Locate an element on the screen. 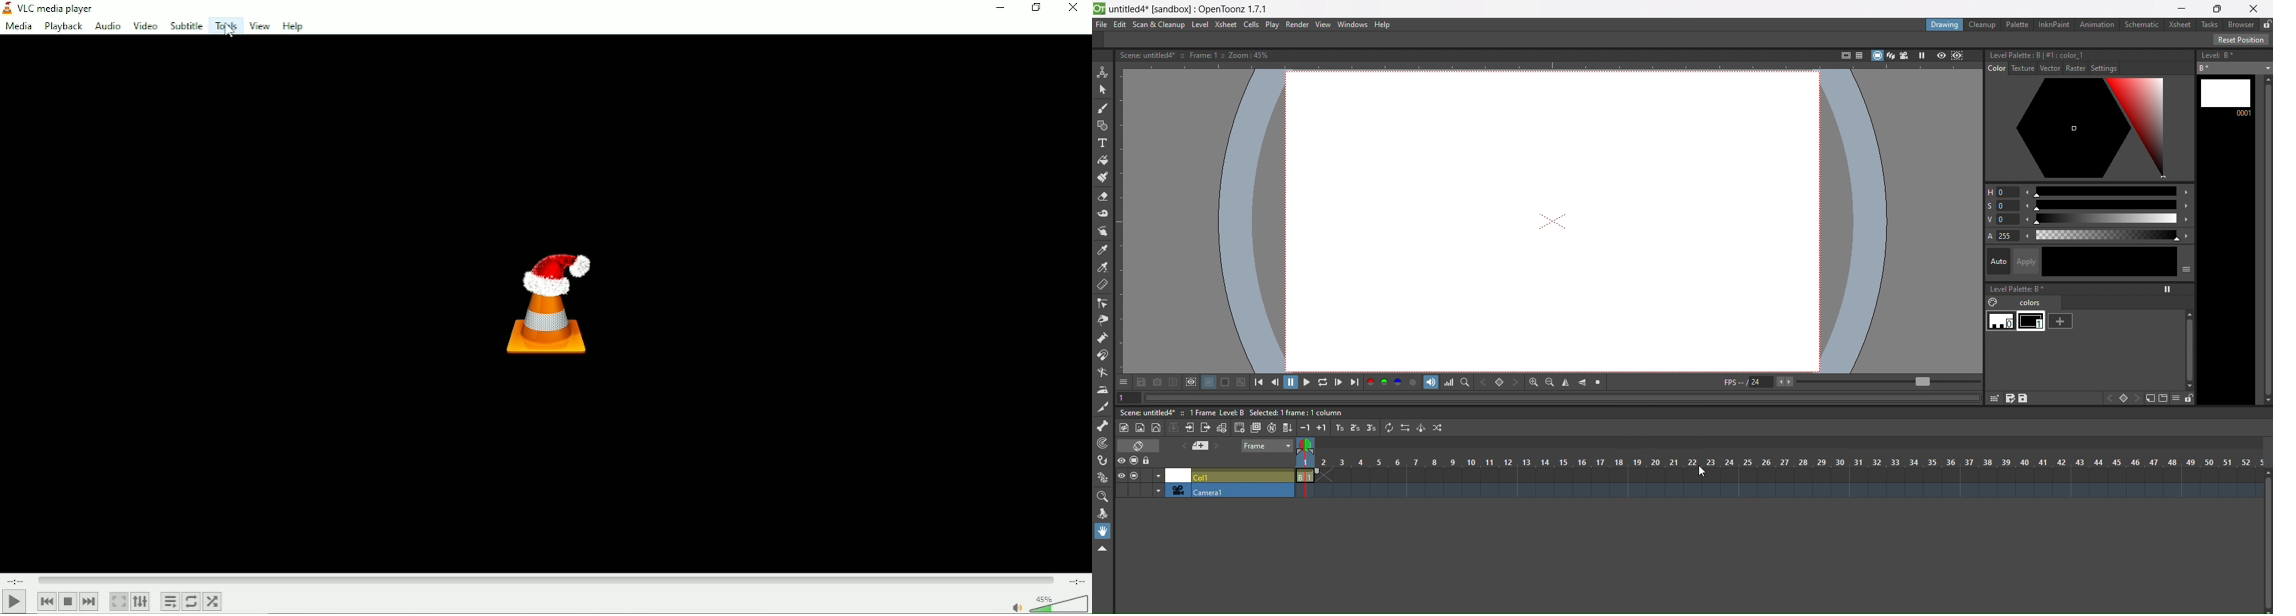 The height and width of the screenshot is (616, 2296). Toggle video in fullscreen is located at coordinates (119, 601).